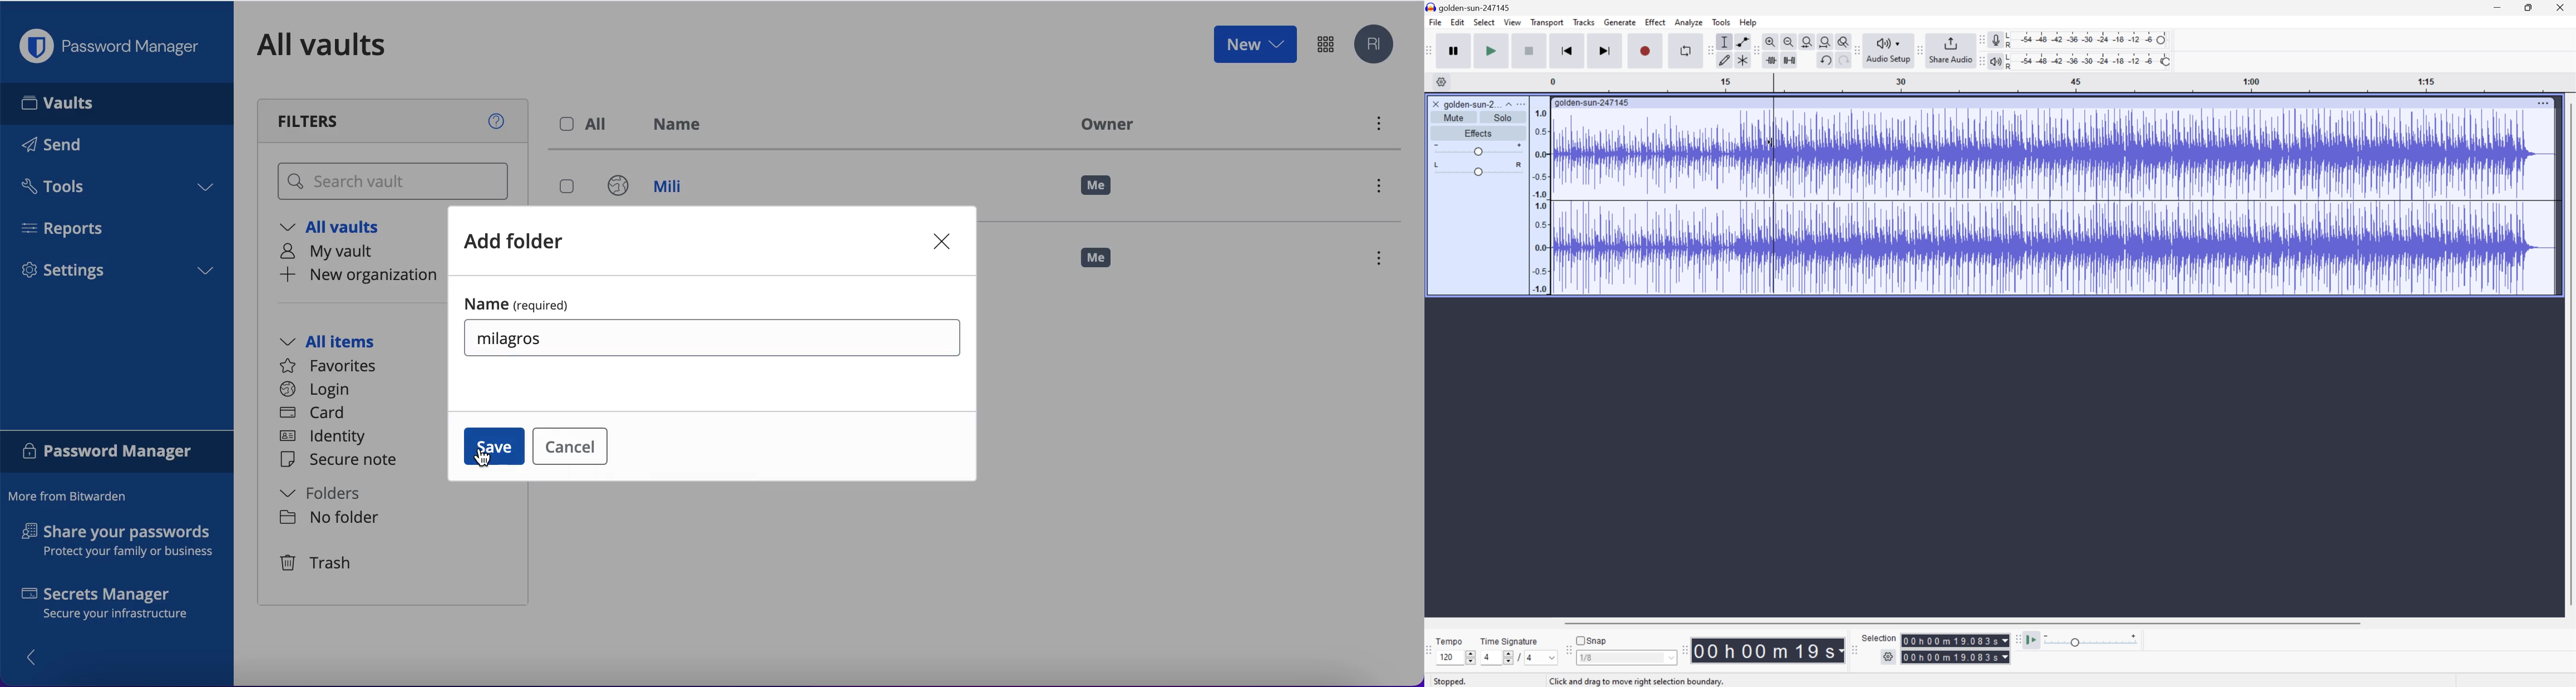  Describe the element at coordinates (1468, 656) in the screenshot. I see `Slider` at that location.